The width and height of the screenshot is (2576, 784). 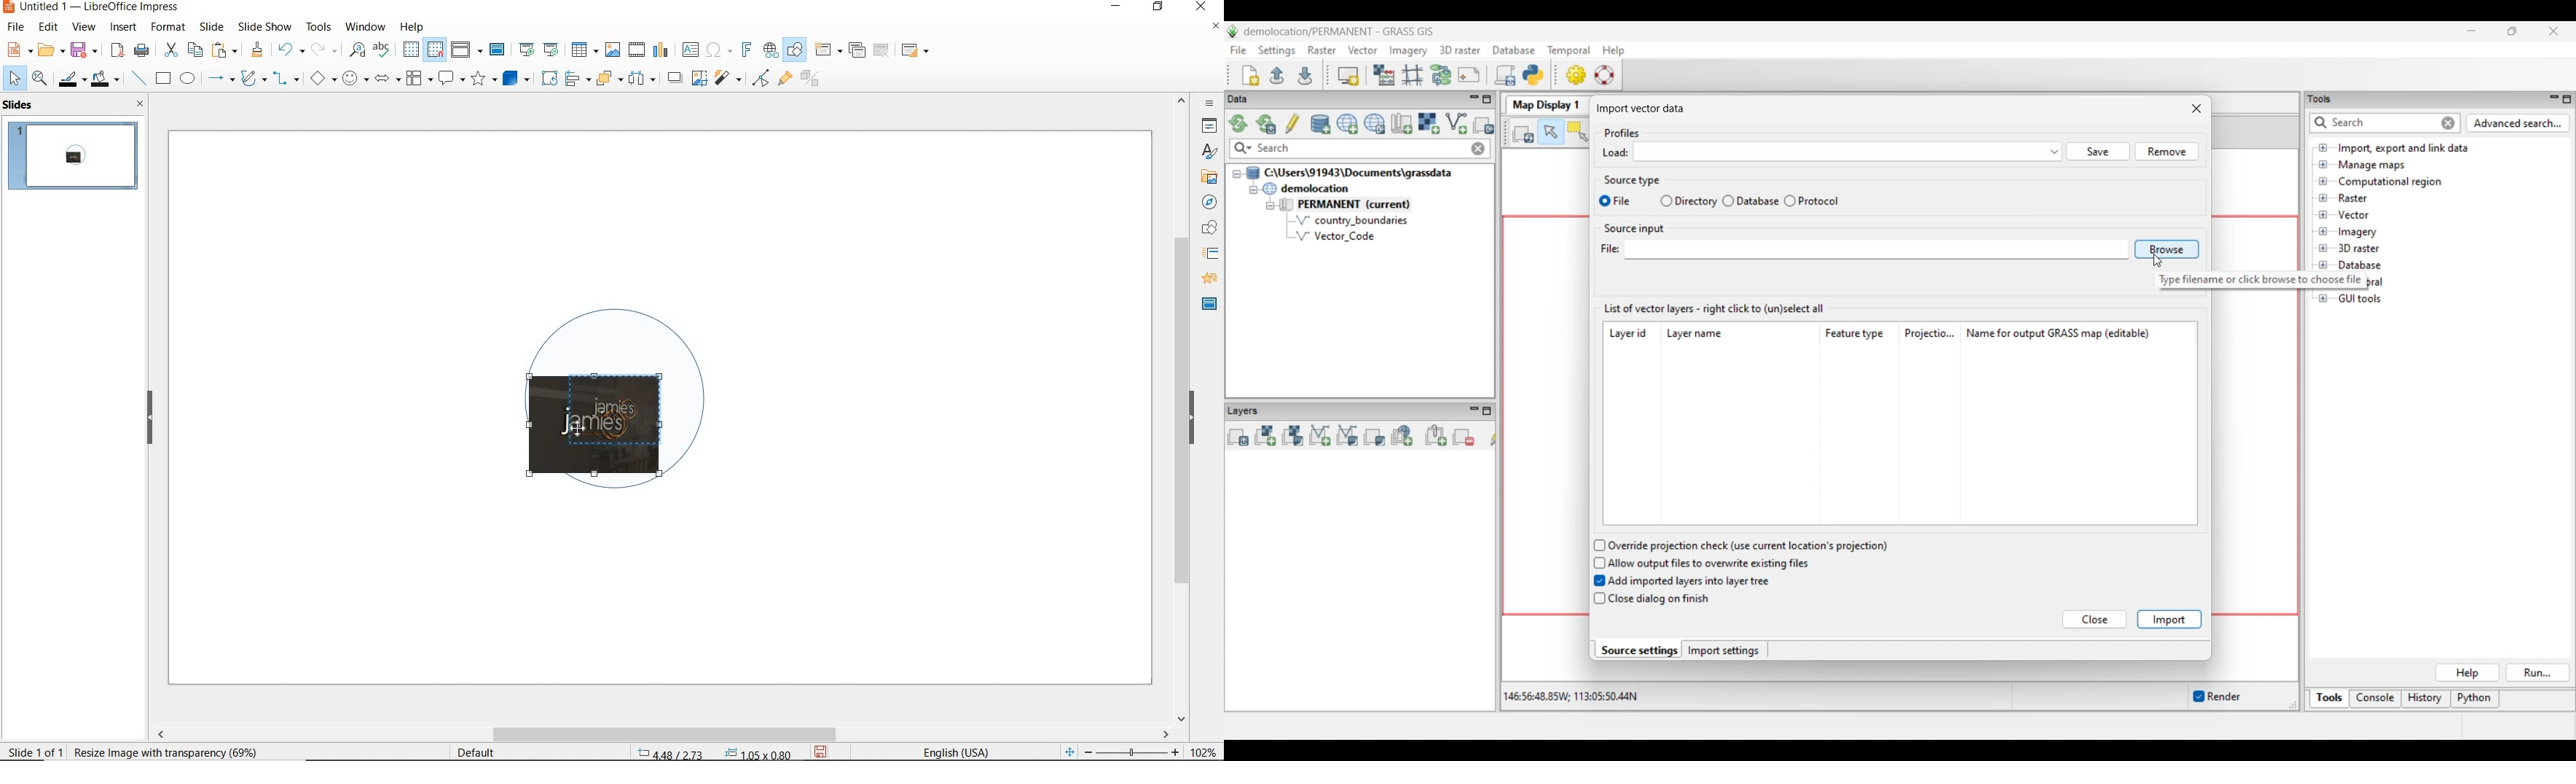 What do you see at coordinates (483, 80) in the screenshot?
I see `stars and banners` at bounding box center [483, 80].